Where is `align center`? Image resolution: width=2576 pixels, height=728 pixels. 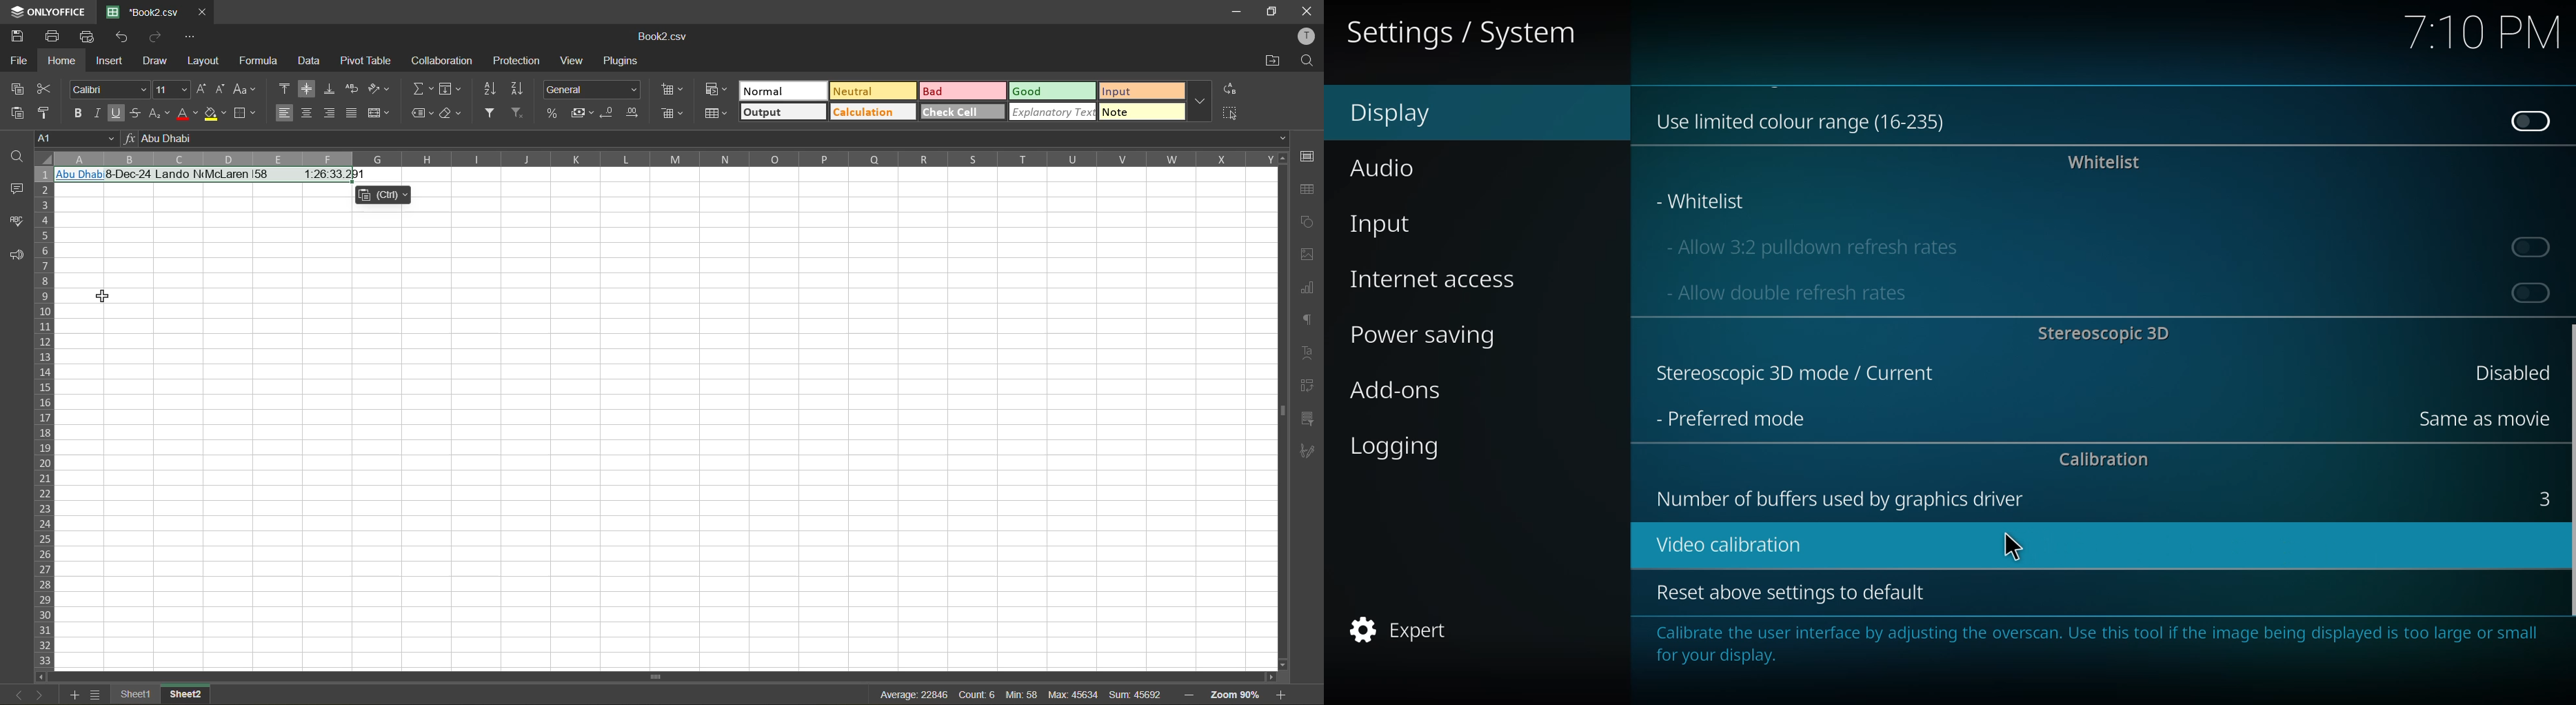
align center is located at coordinates (308, 112).